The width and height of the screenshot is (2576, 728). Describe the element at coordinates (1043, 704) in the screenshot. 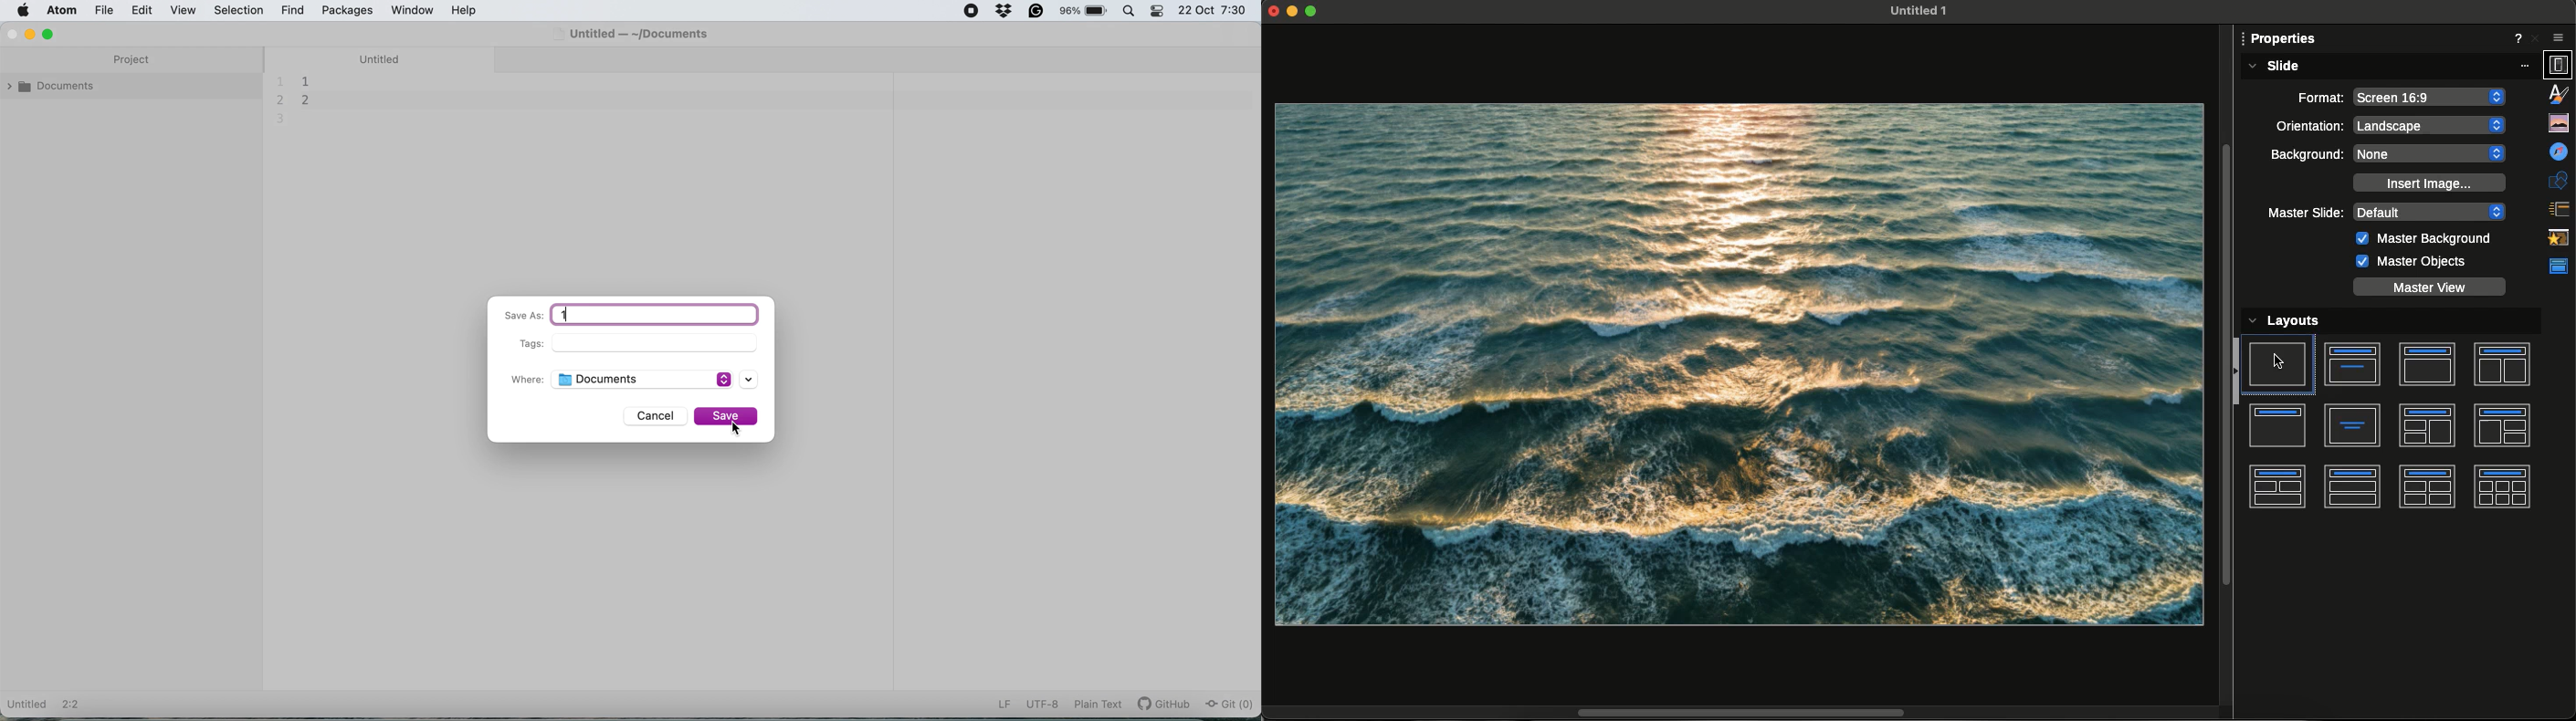

I see `utf-8` at that location.